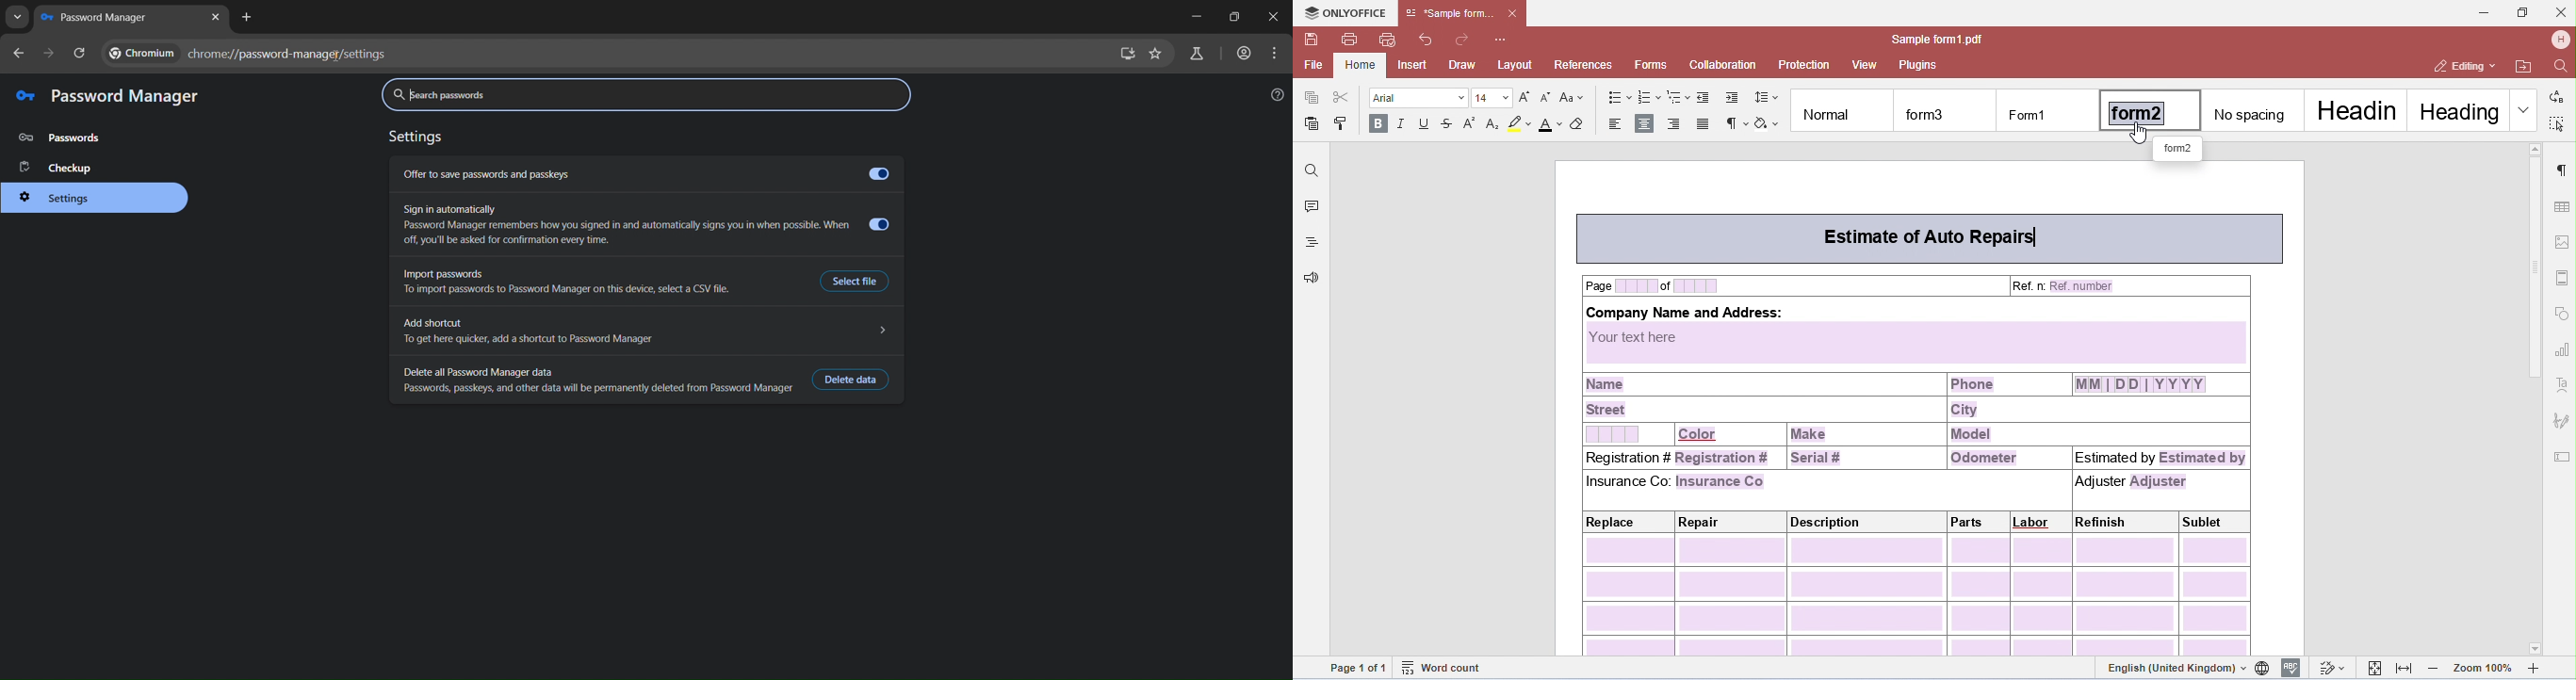 This screenshot has width=2576, height=700. What do you see at coordinates (1245, 53) in the screenshot?
I see `accounts` at bounding box center [1245, 53].